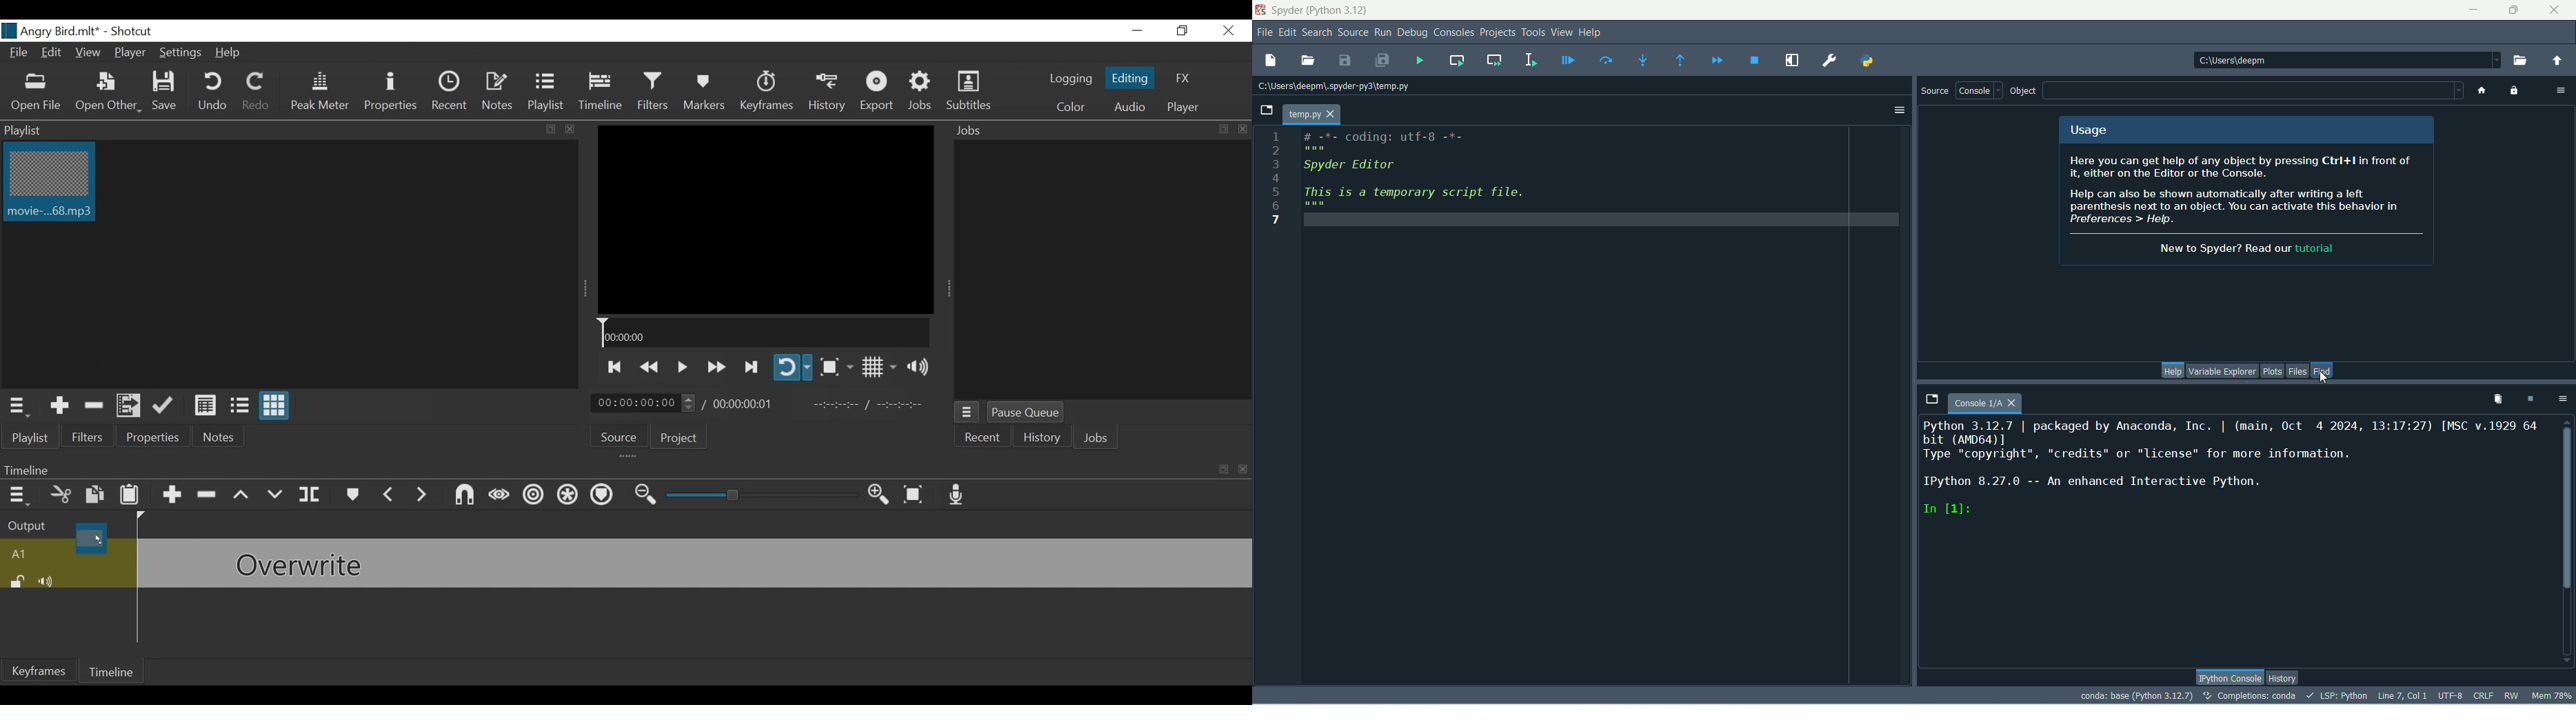 The height and width of the screenshot is (728, 2576). Describe the element at coordinates (2024, 92) in the screenshot. I see `object` at that location.